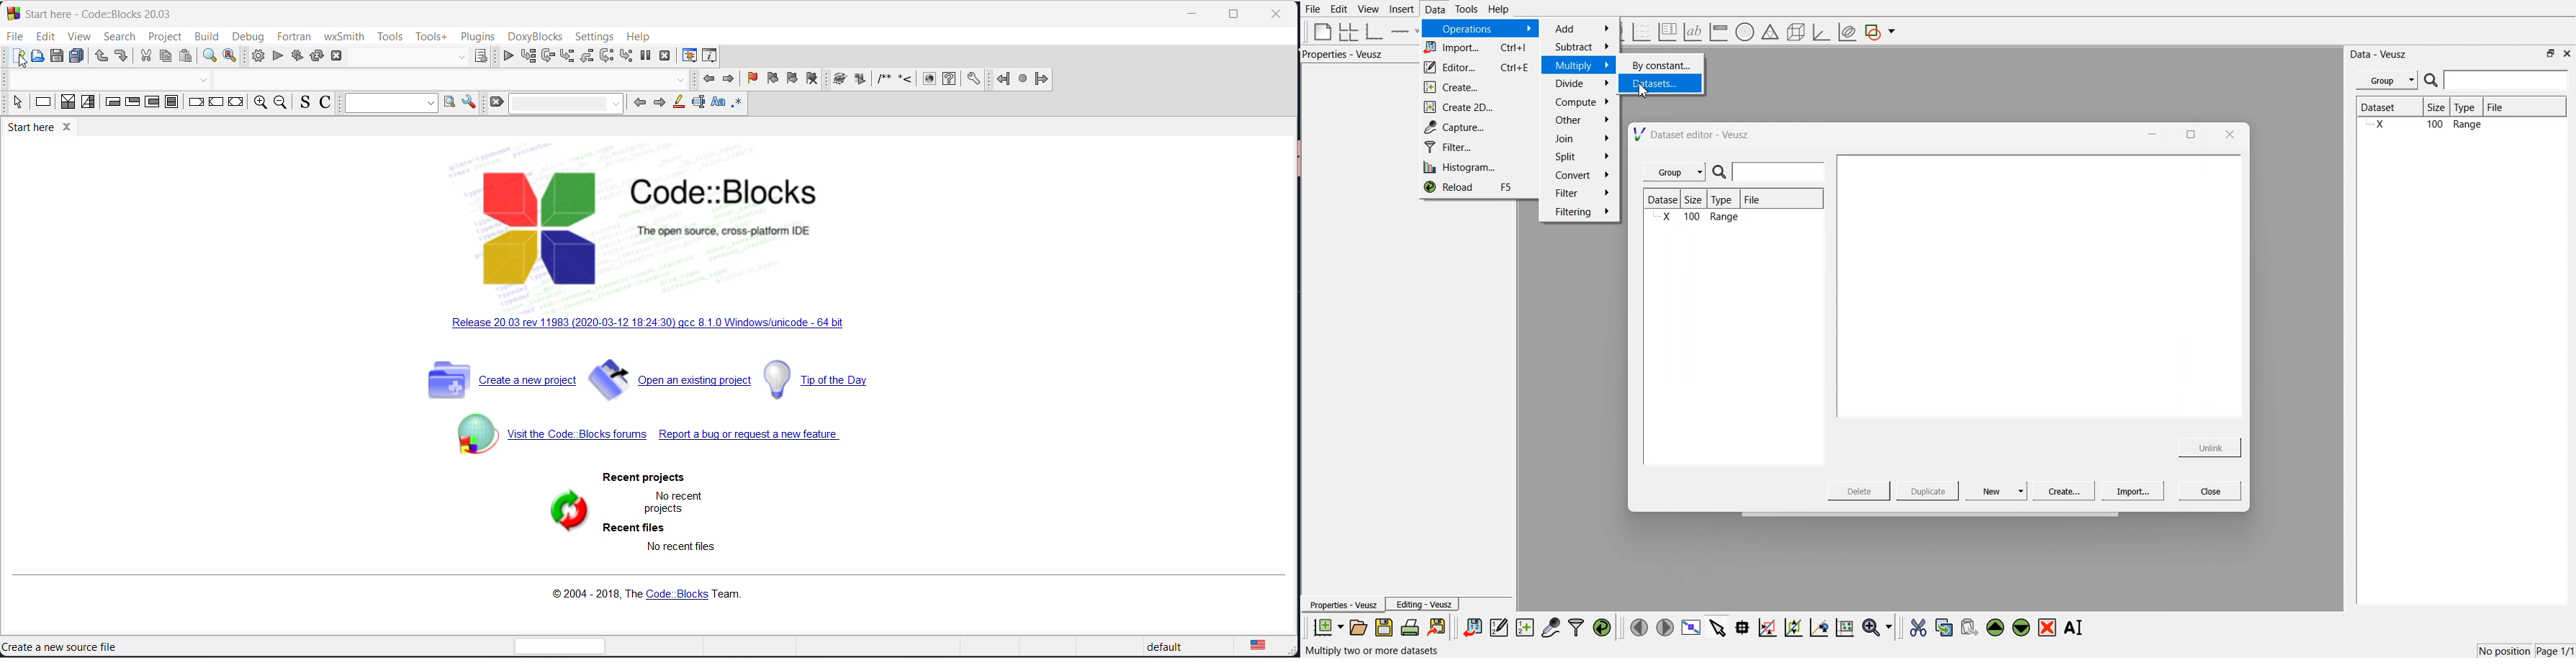 The height and width of the screenshot is (672, 2576). What do you see at coordinates (837, 379) in the screenshot?
I see `tip of the day` at bounding box center [837, 379].